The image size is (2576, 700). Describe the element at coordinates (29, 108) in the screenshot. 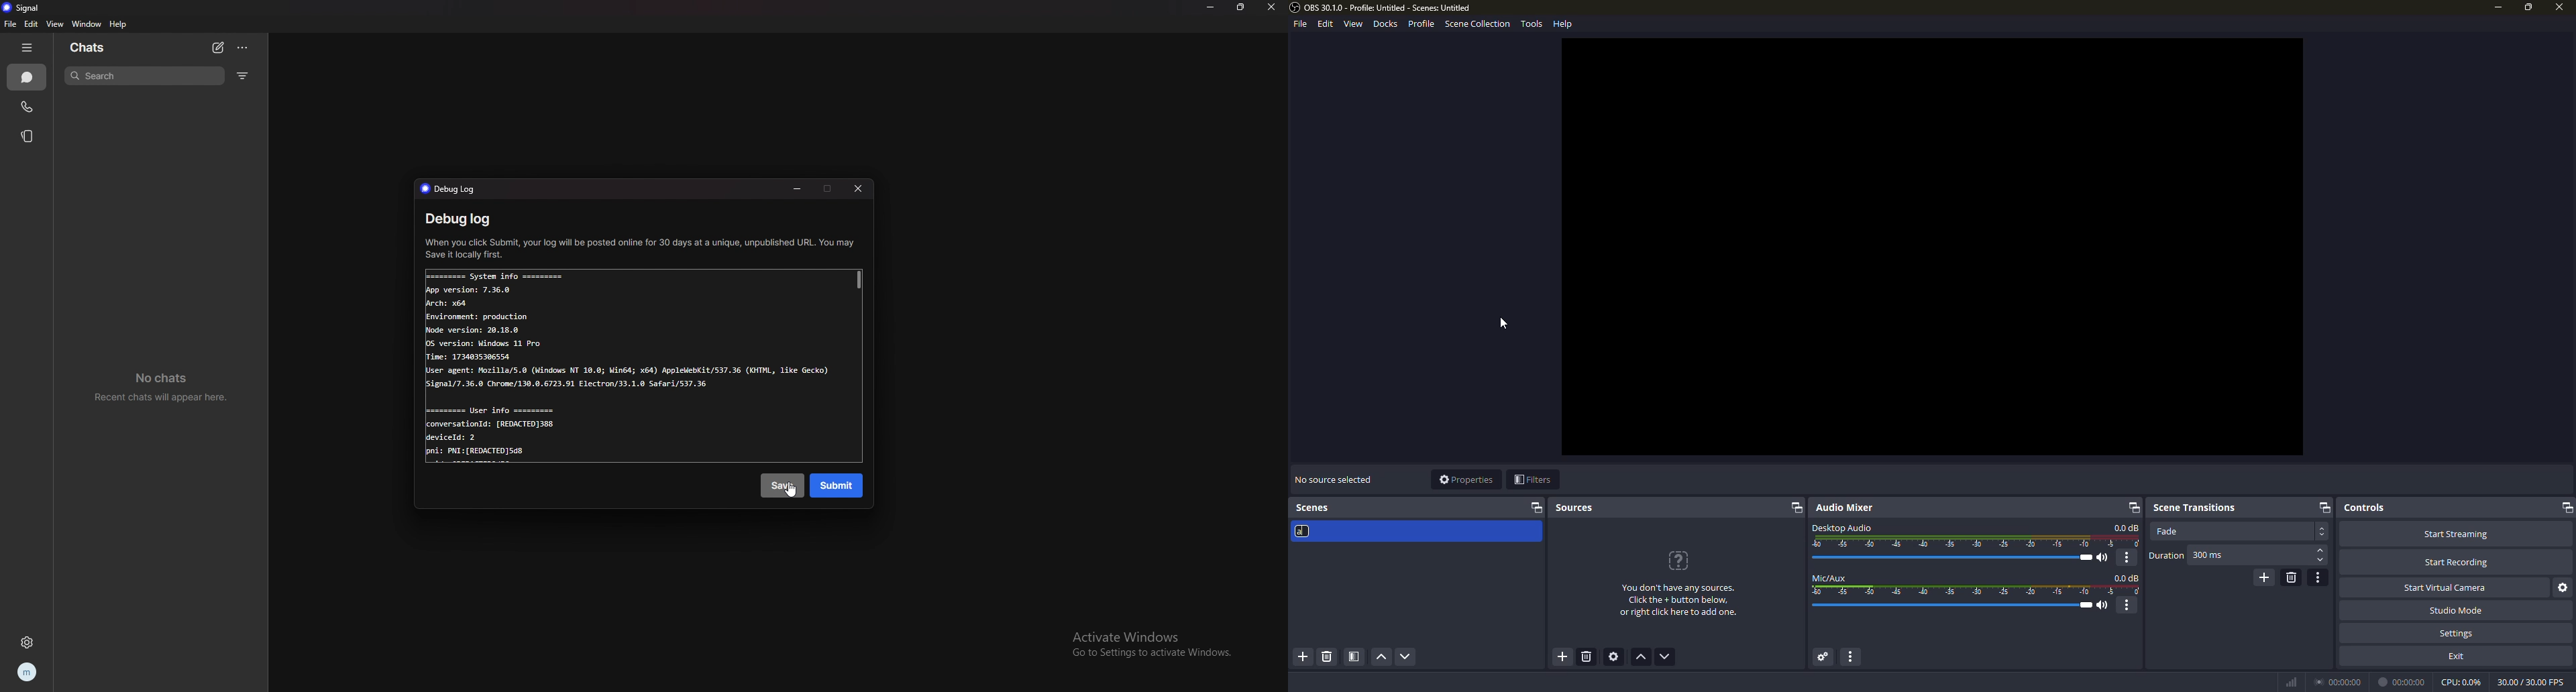

I see `calls` at that location.